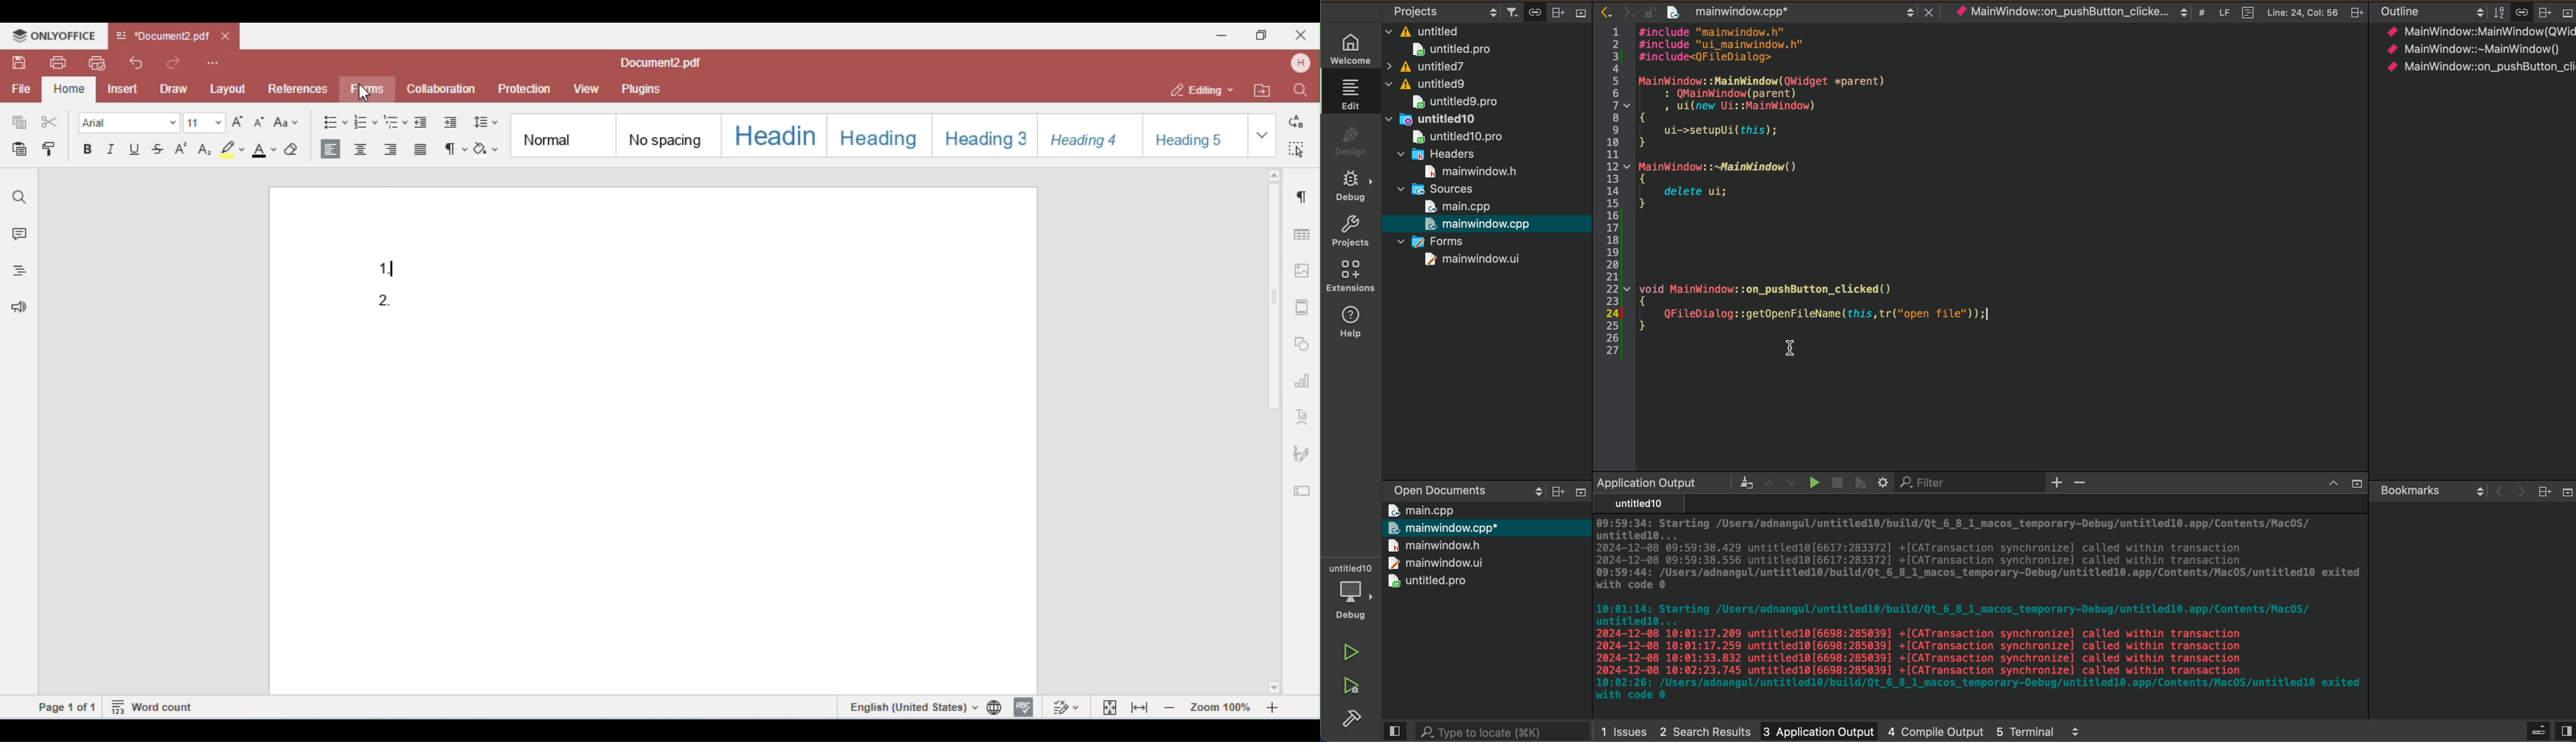 The image size is (2576, 756). What do you see at coordinates (1624, 729) in the screenshot?
I see `1 issues` at bounding box center [1624, 729].